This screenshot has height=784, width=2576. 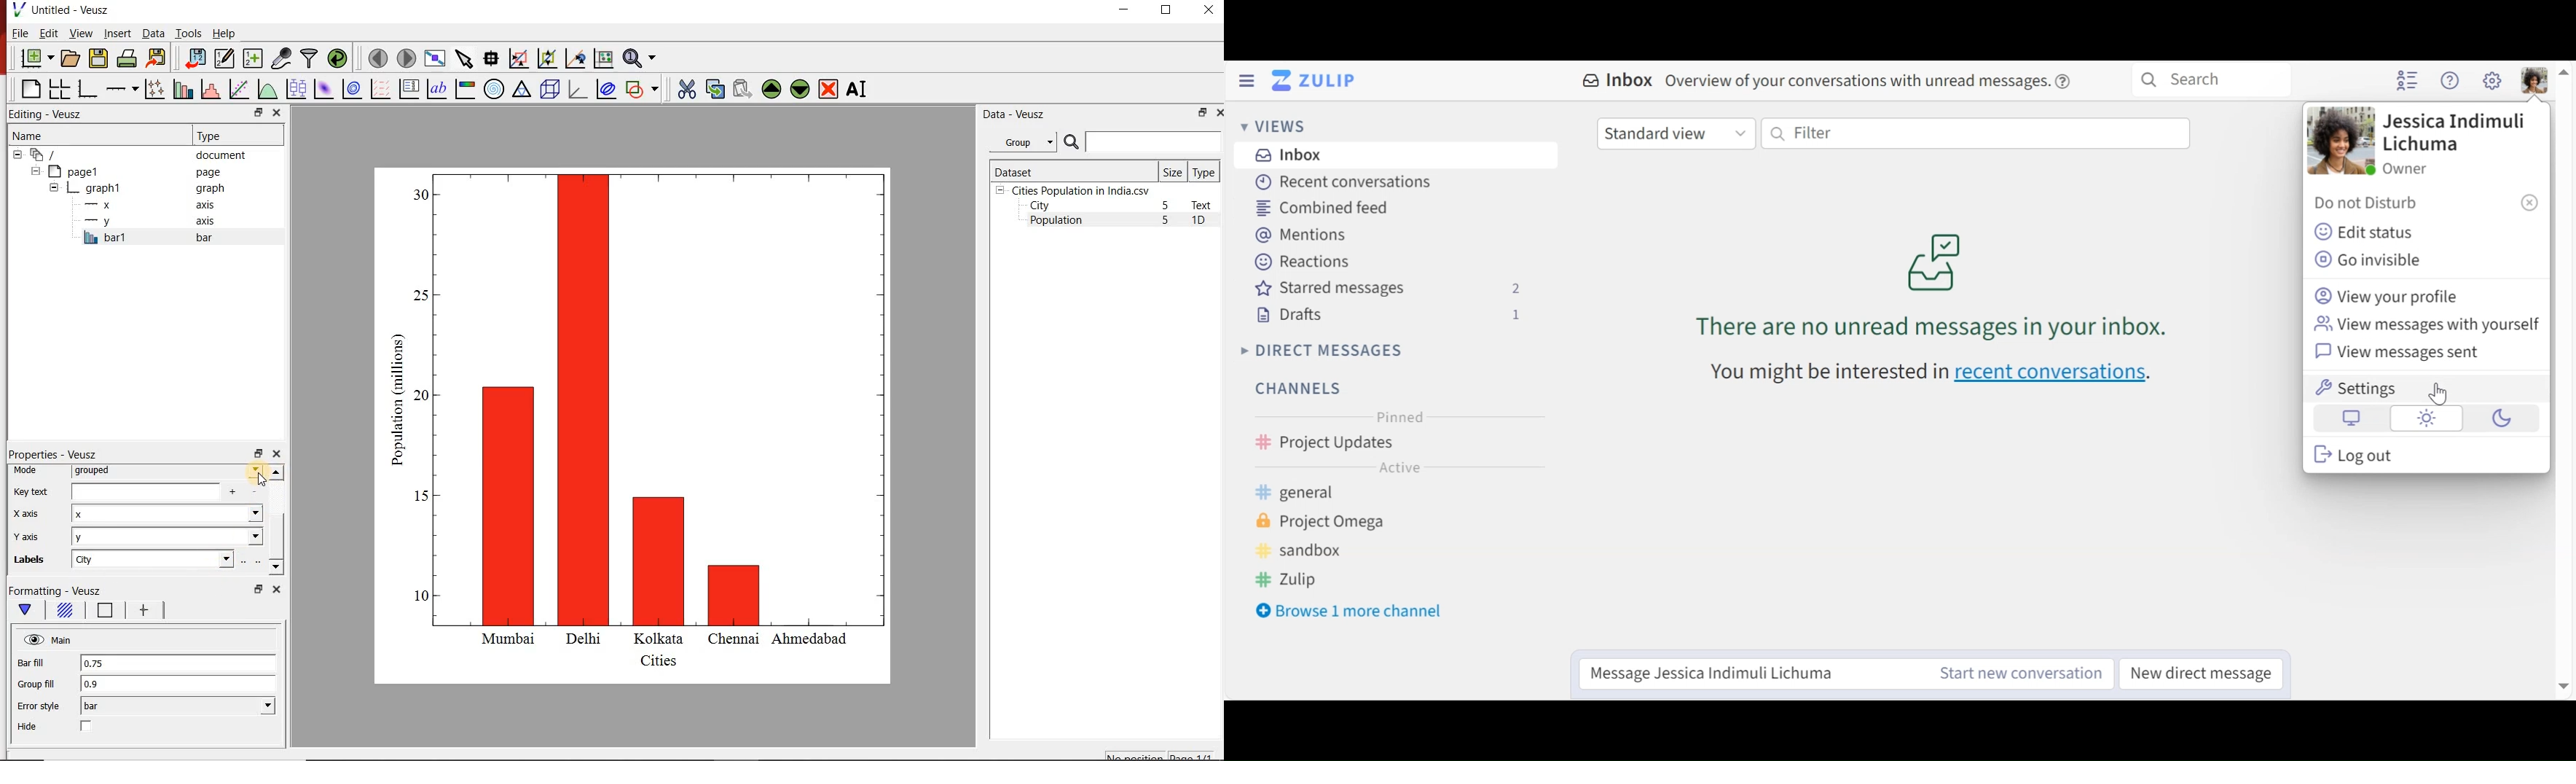 What do you see at coordinates (1207, 12) in the screenshot?
I see `CLOSE` at bounding box center [1207, 12].